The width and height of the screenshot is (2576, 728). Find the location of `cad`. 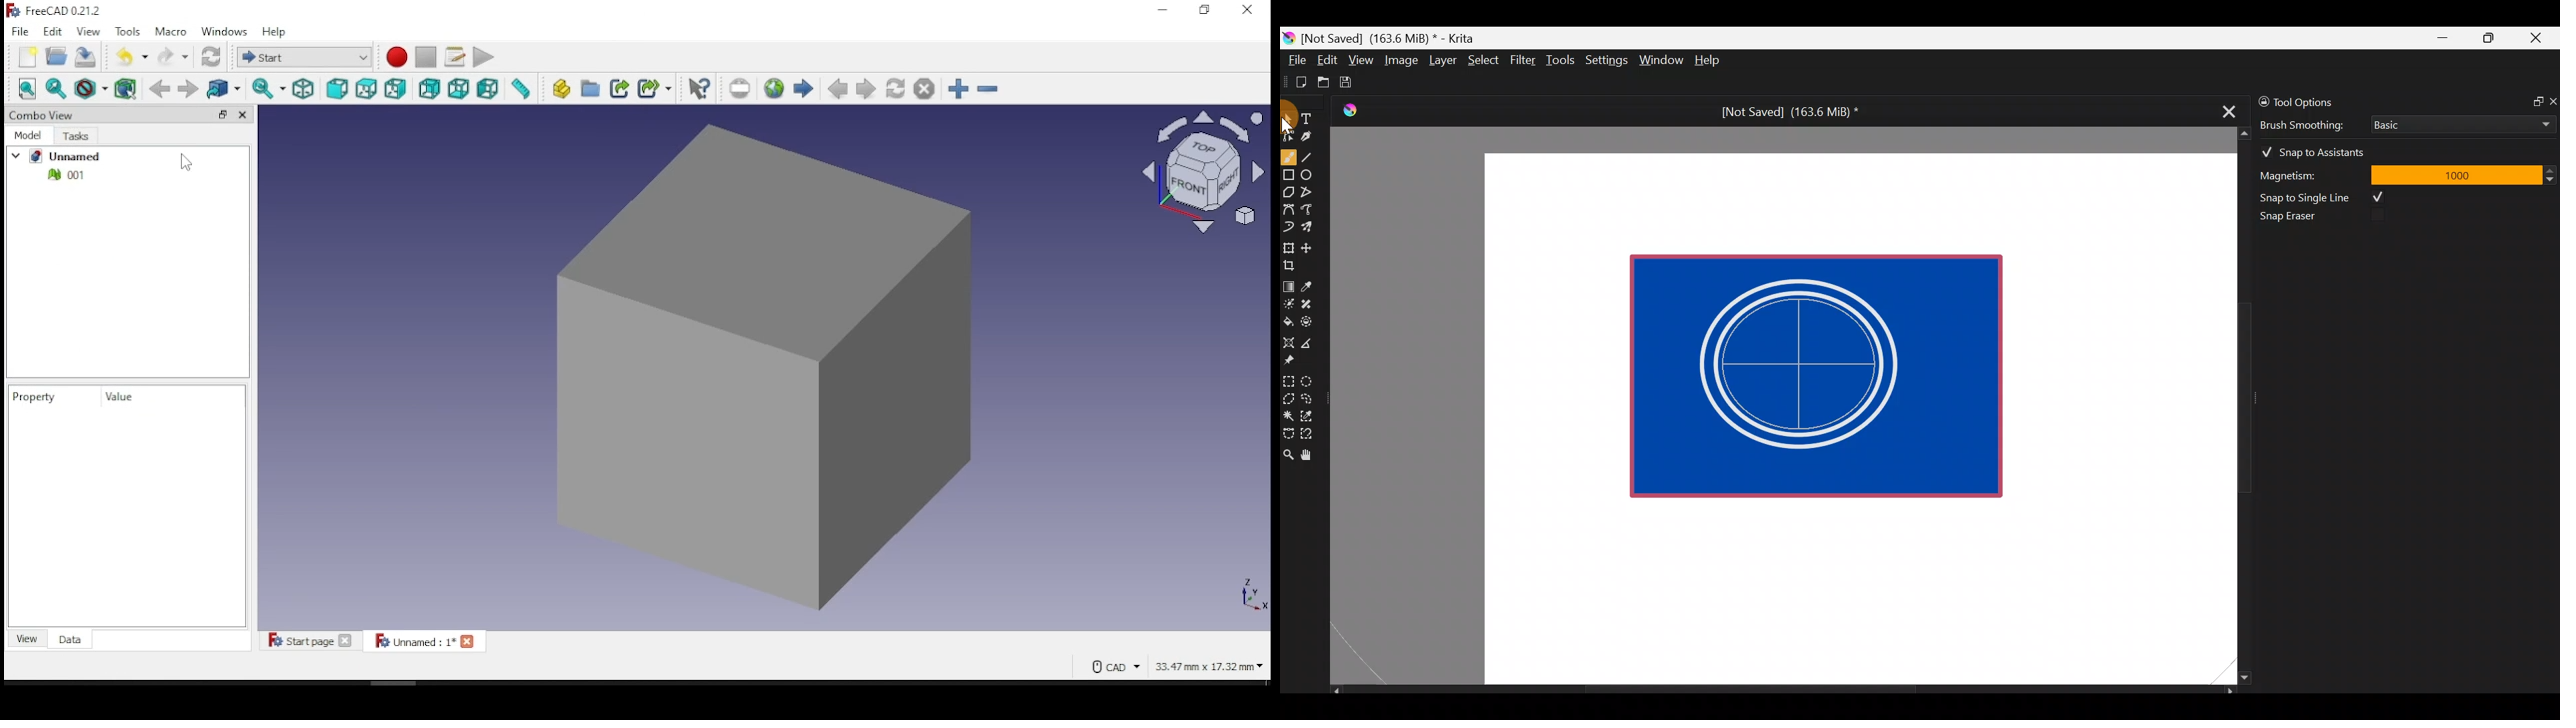

cad is located at coordinates (1108, 666).